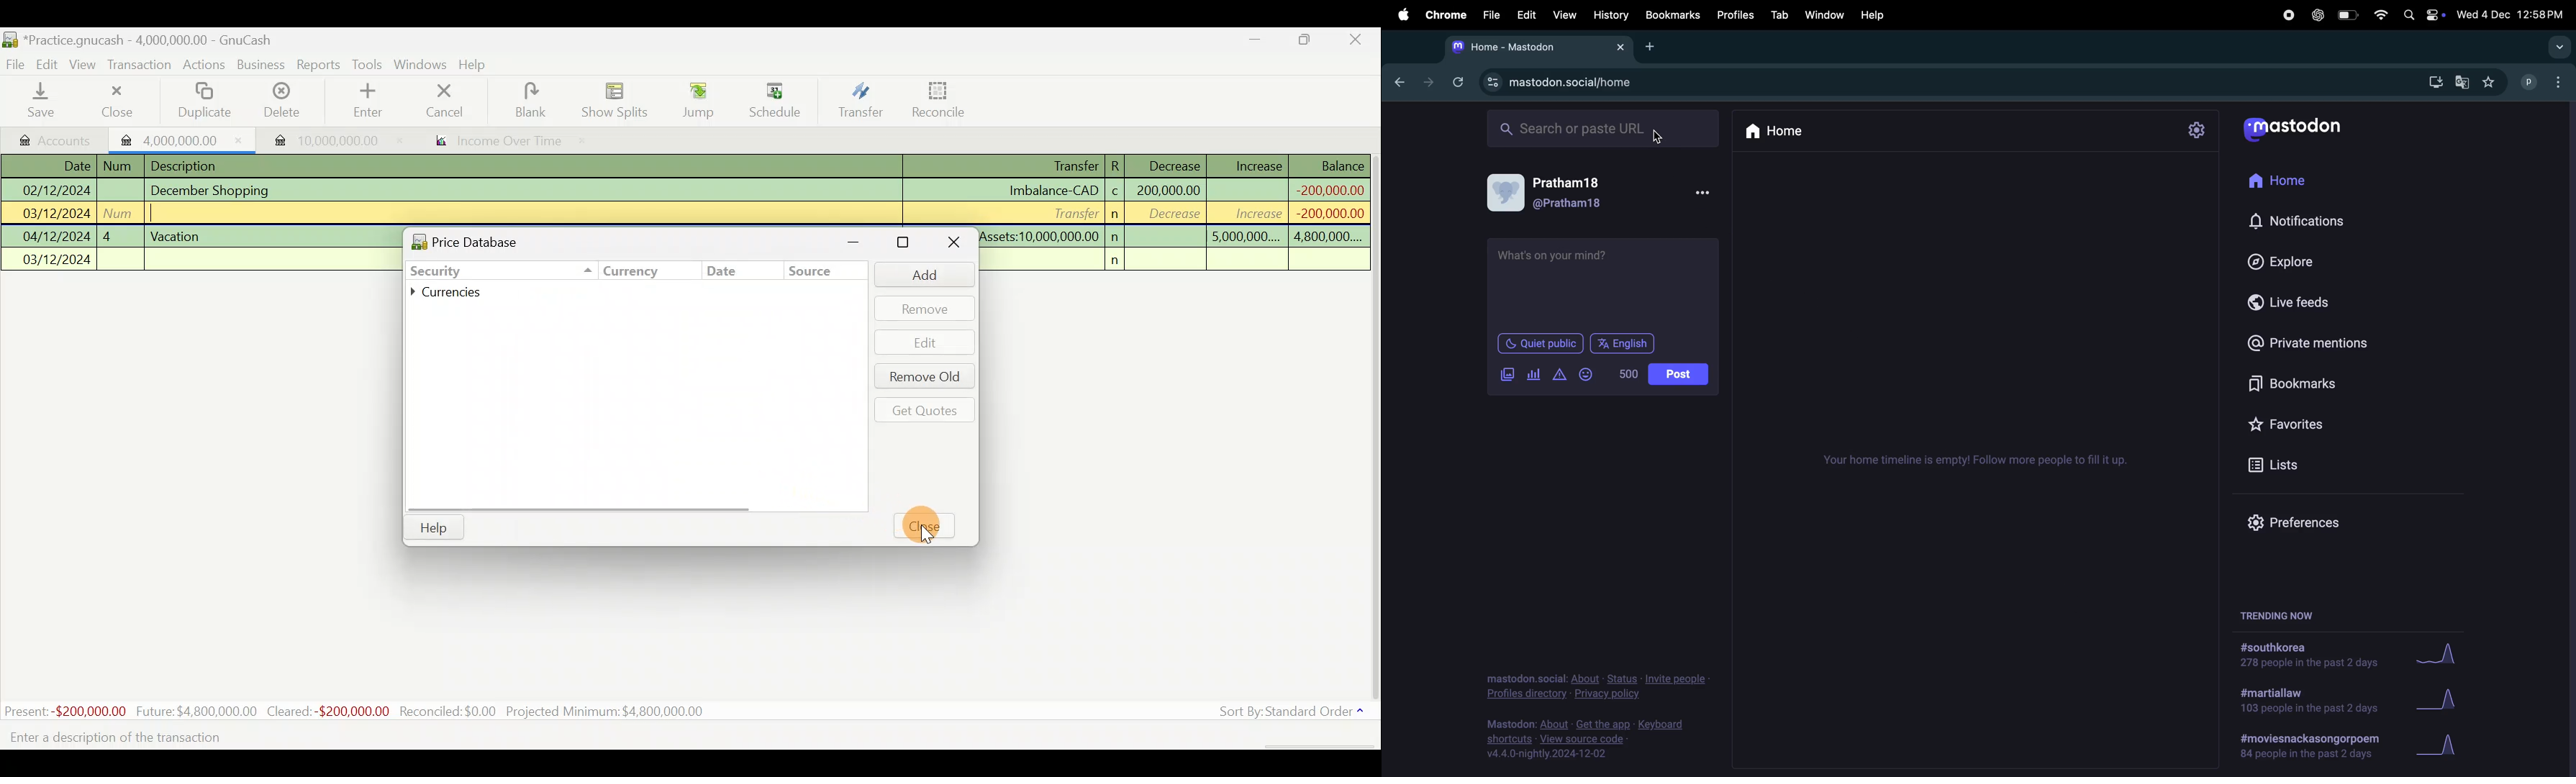 The height and width of the screenshot is (784, 2576). I want to click on Statistics, so click(378, 708).